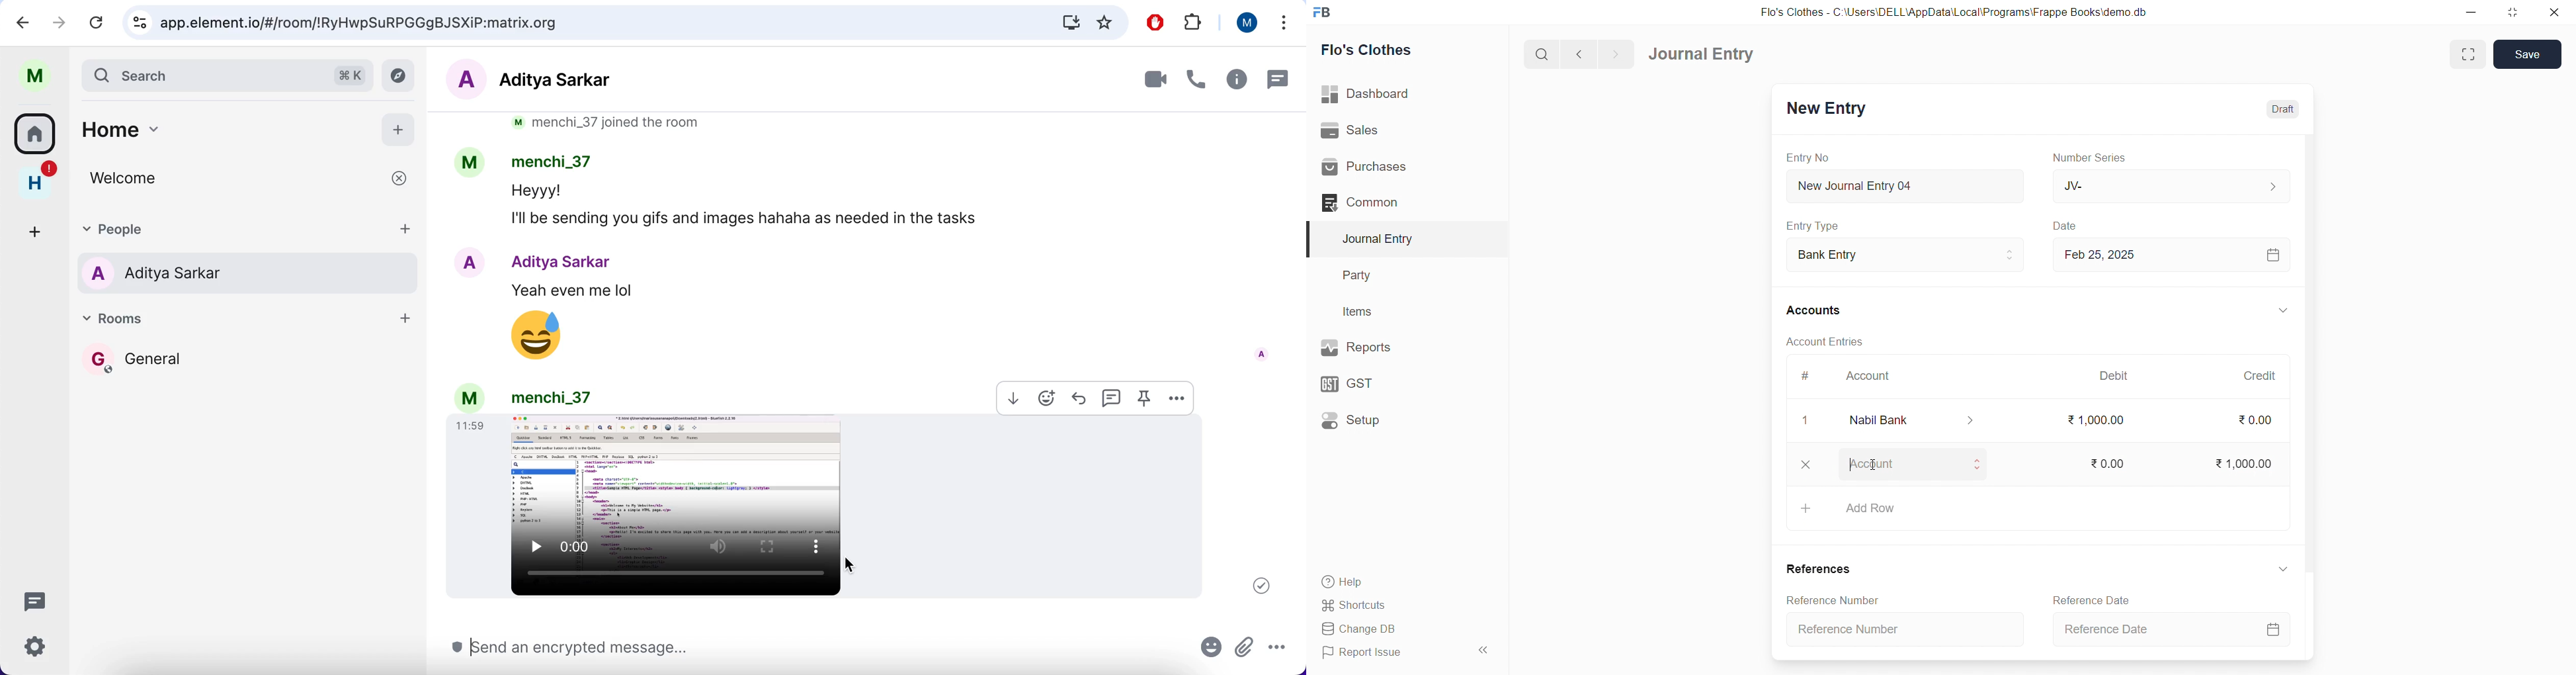  I want to click on Save, so click(2528, 53).